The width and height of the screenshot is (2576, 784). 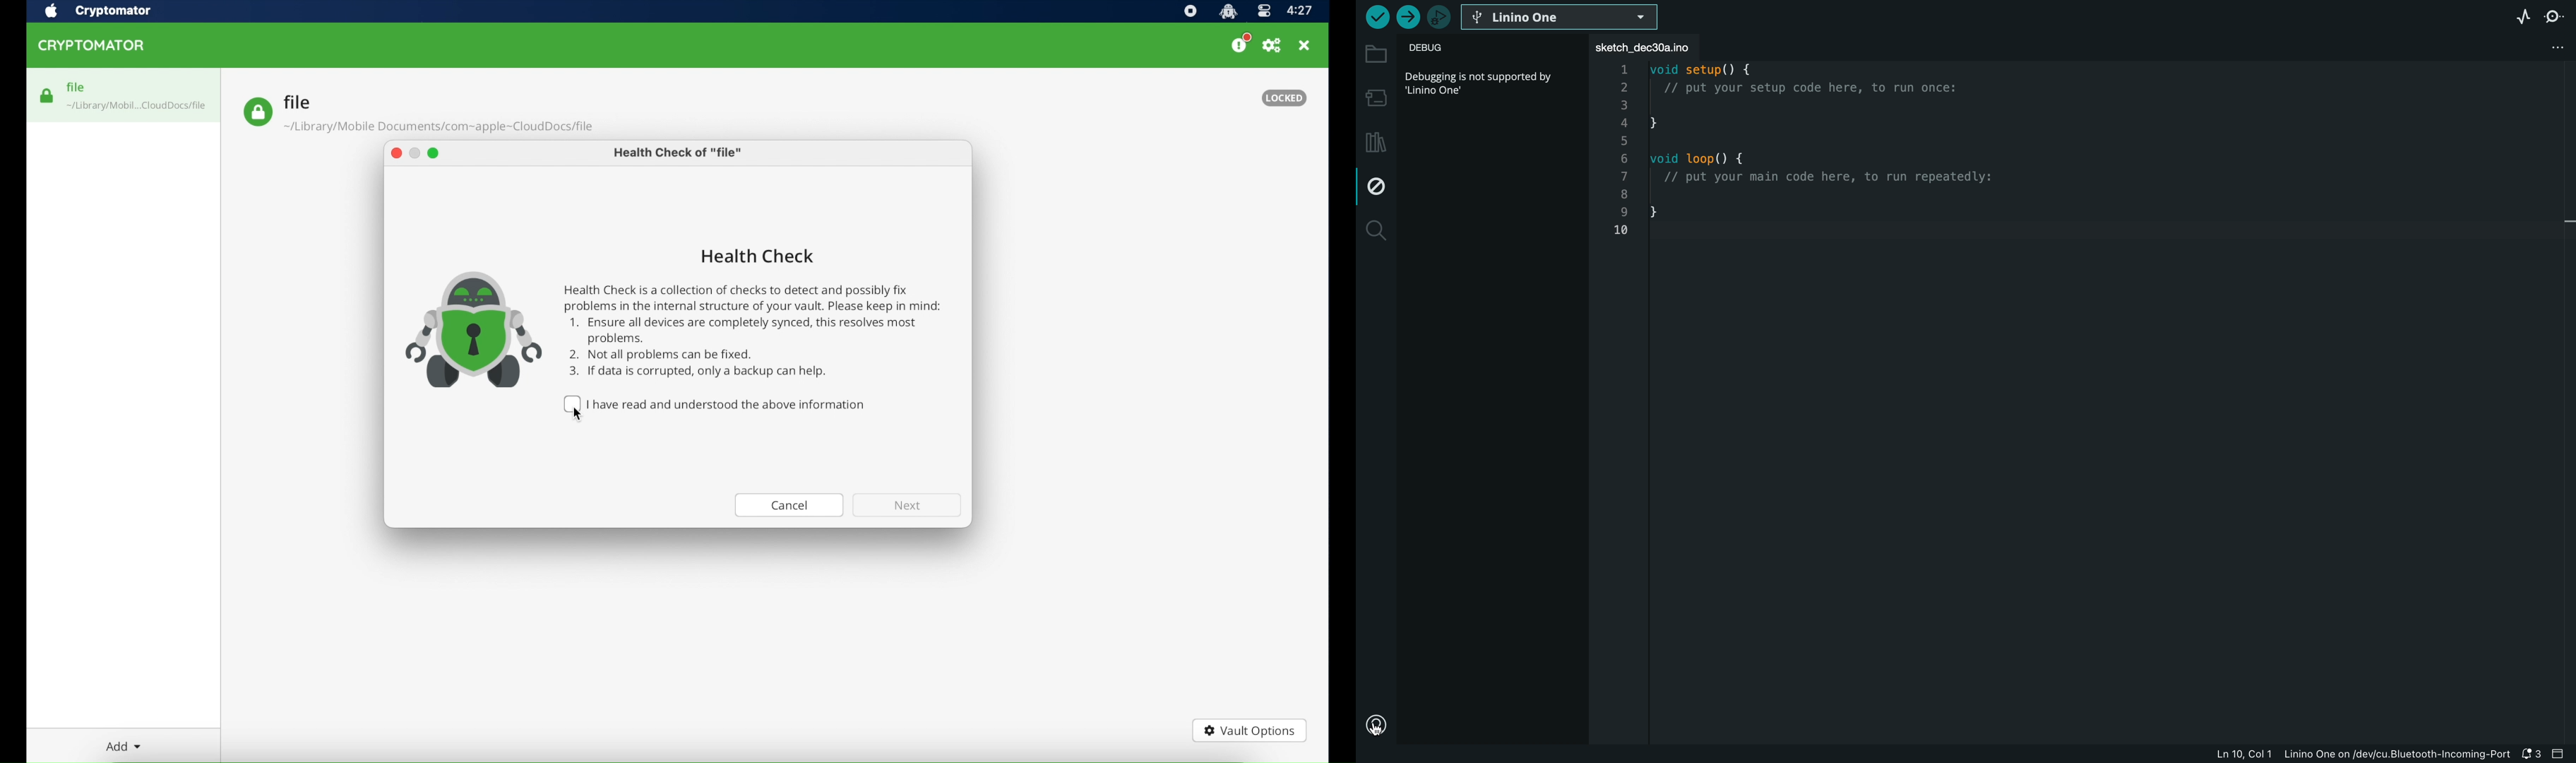 I want to click on close, so click(x=1306, y=46).